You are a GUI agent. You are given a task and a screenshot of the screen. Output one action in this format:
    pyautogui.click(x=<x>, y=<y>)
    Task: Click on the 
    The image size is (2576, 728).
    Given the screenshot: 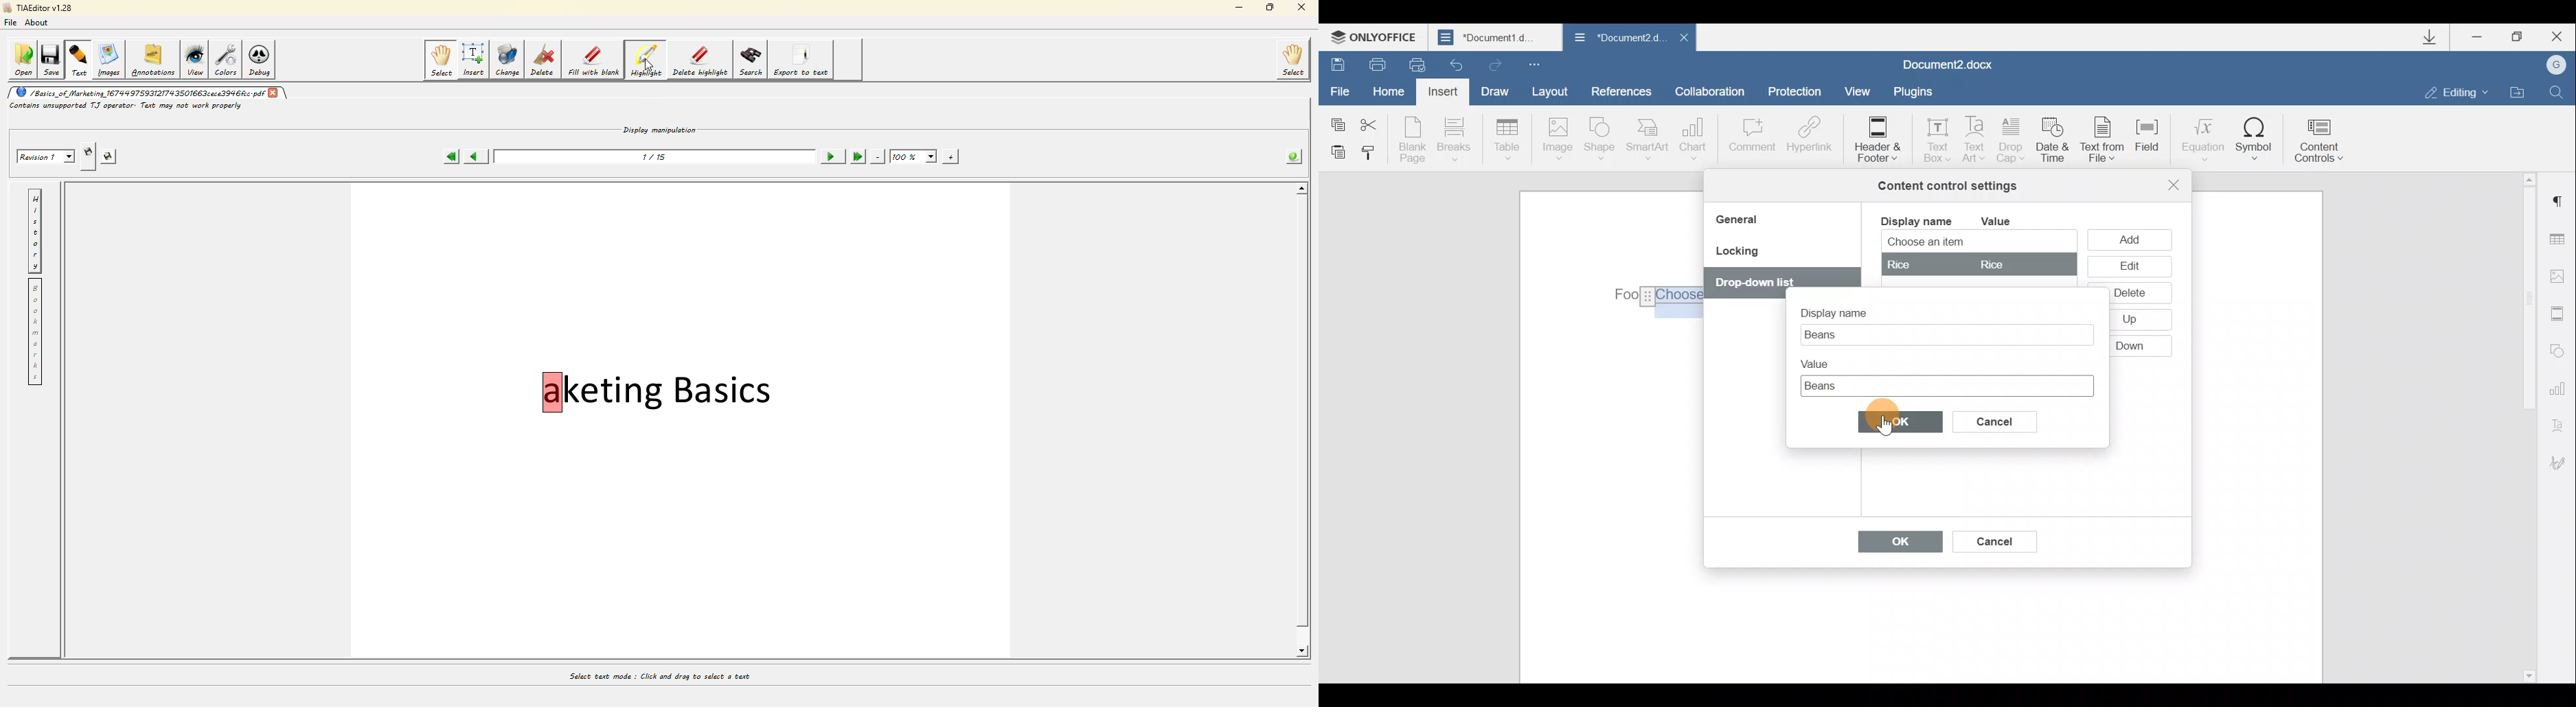 What is the action you would take?
    pyautogui.click(x=2132, y=346)
    